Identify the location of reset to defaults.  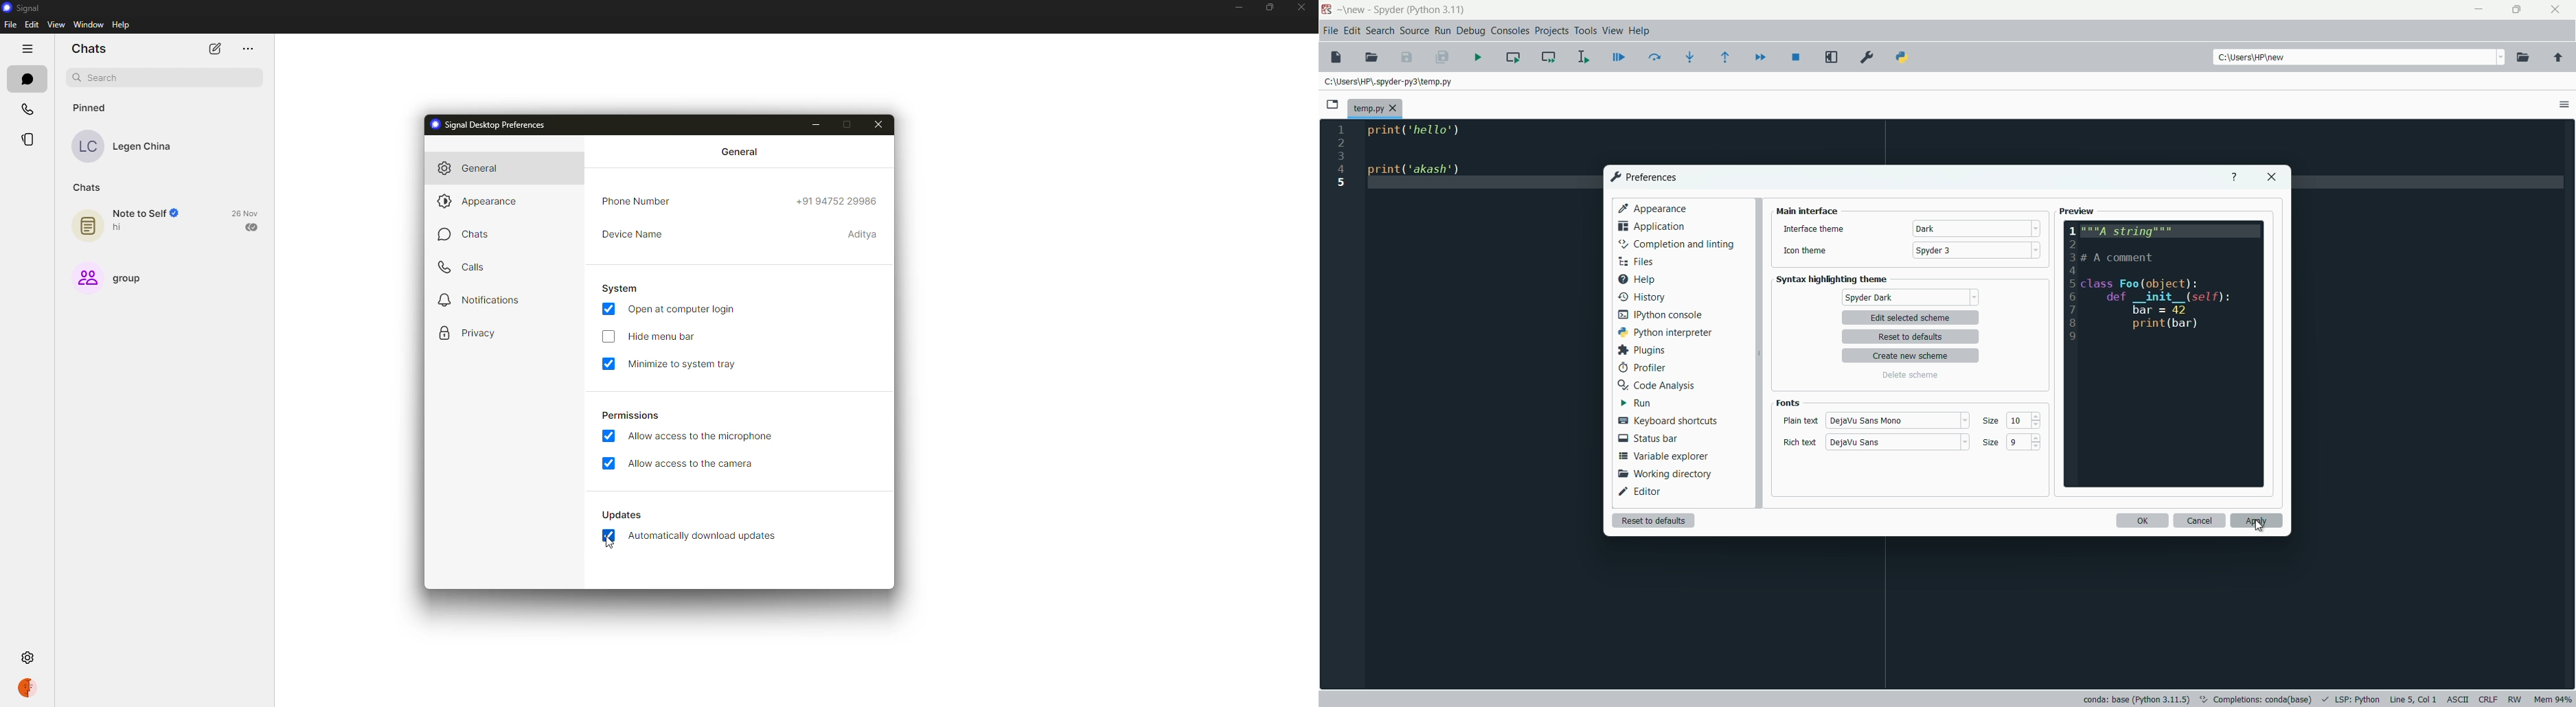
(1653, 520).